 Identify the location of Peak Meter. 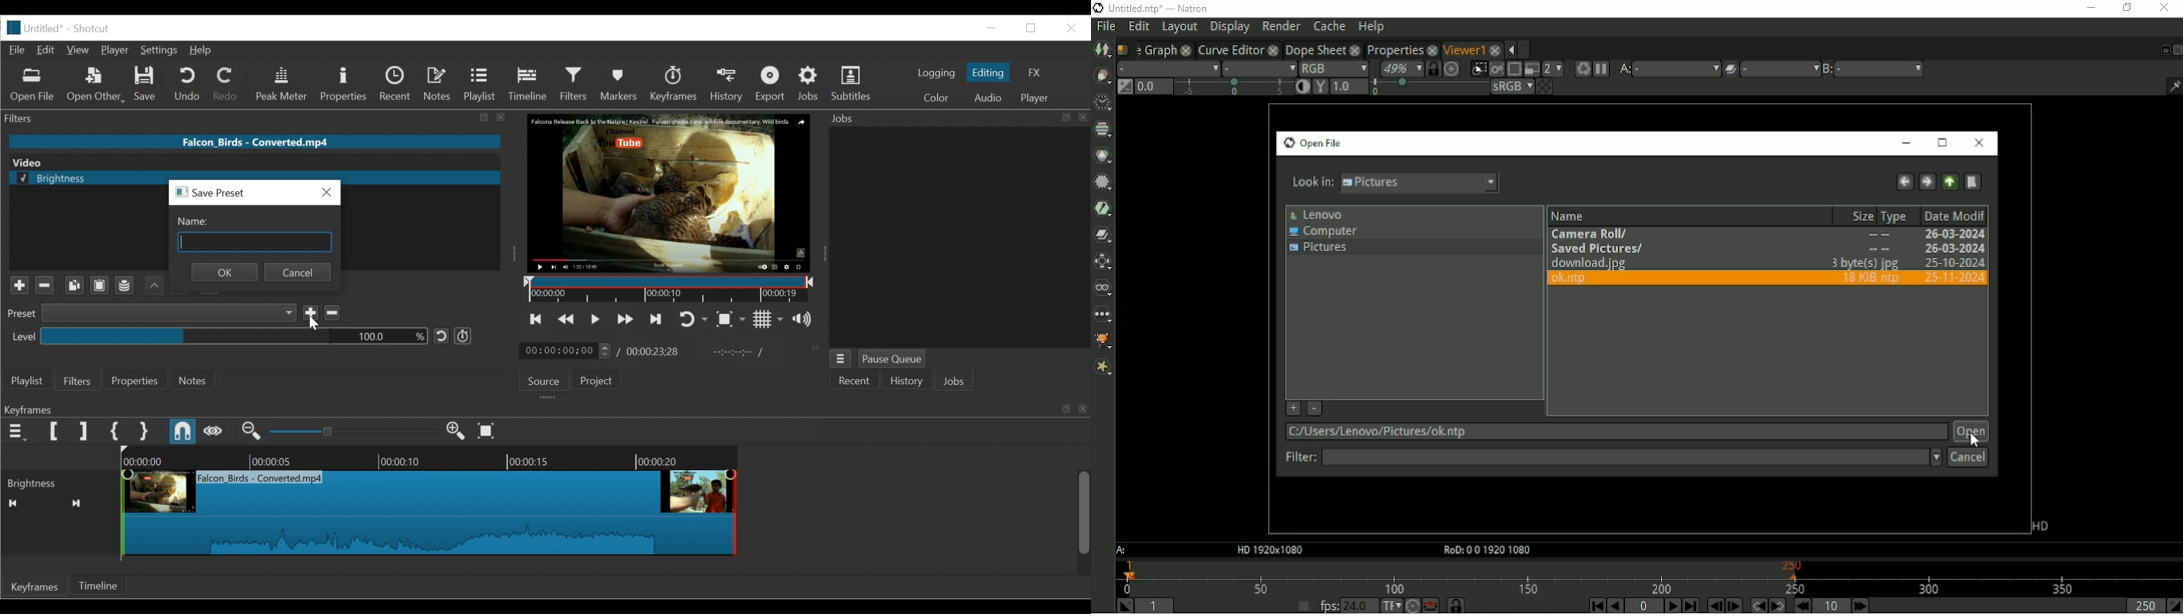
(282, 85).